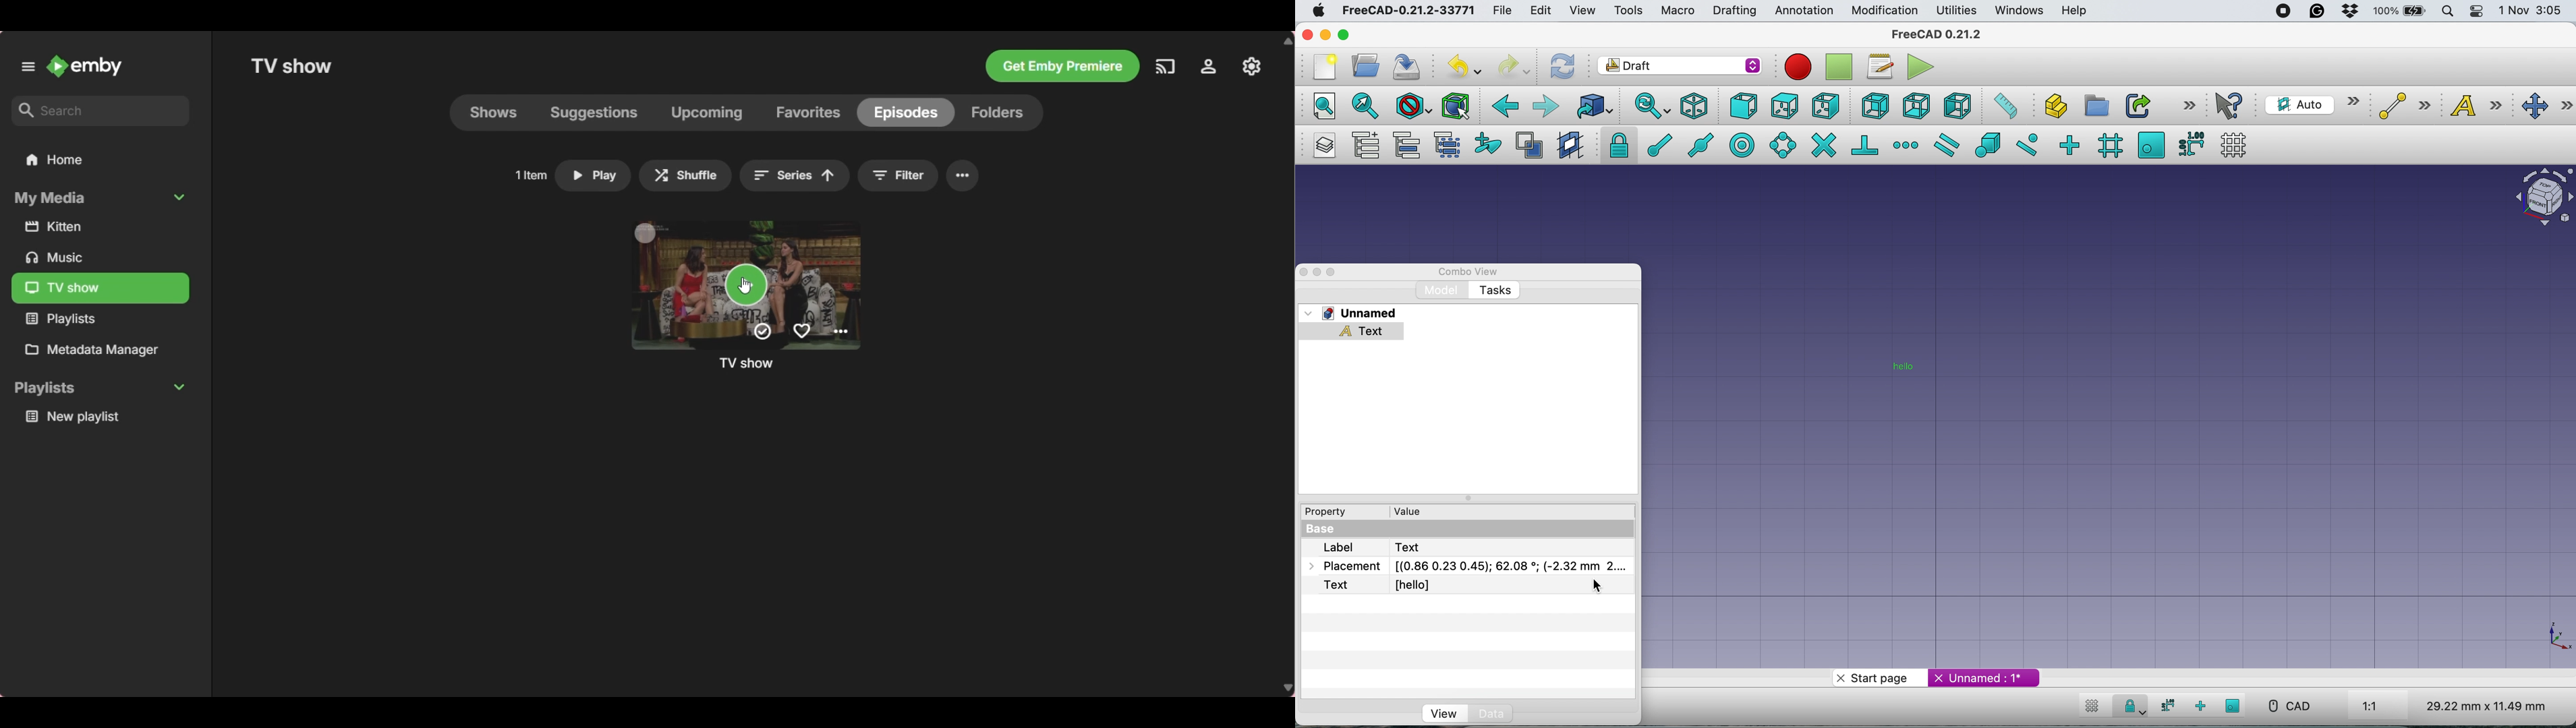 This screenshot has width=2576, height=728. Describe the element at coordinates (1321, 147) in the screenshot. I see `manage layers` at that location.